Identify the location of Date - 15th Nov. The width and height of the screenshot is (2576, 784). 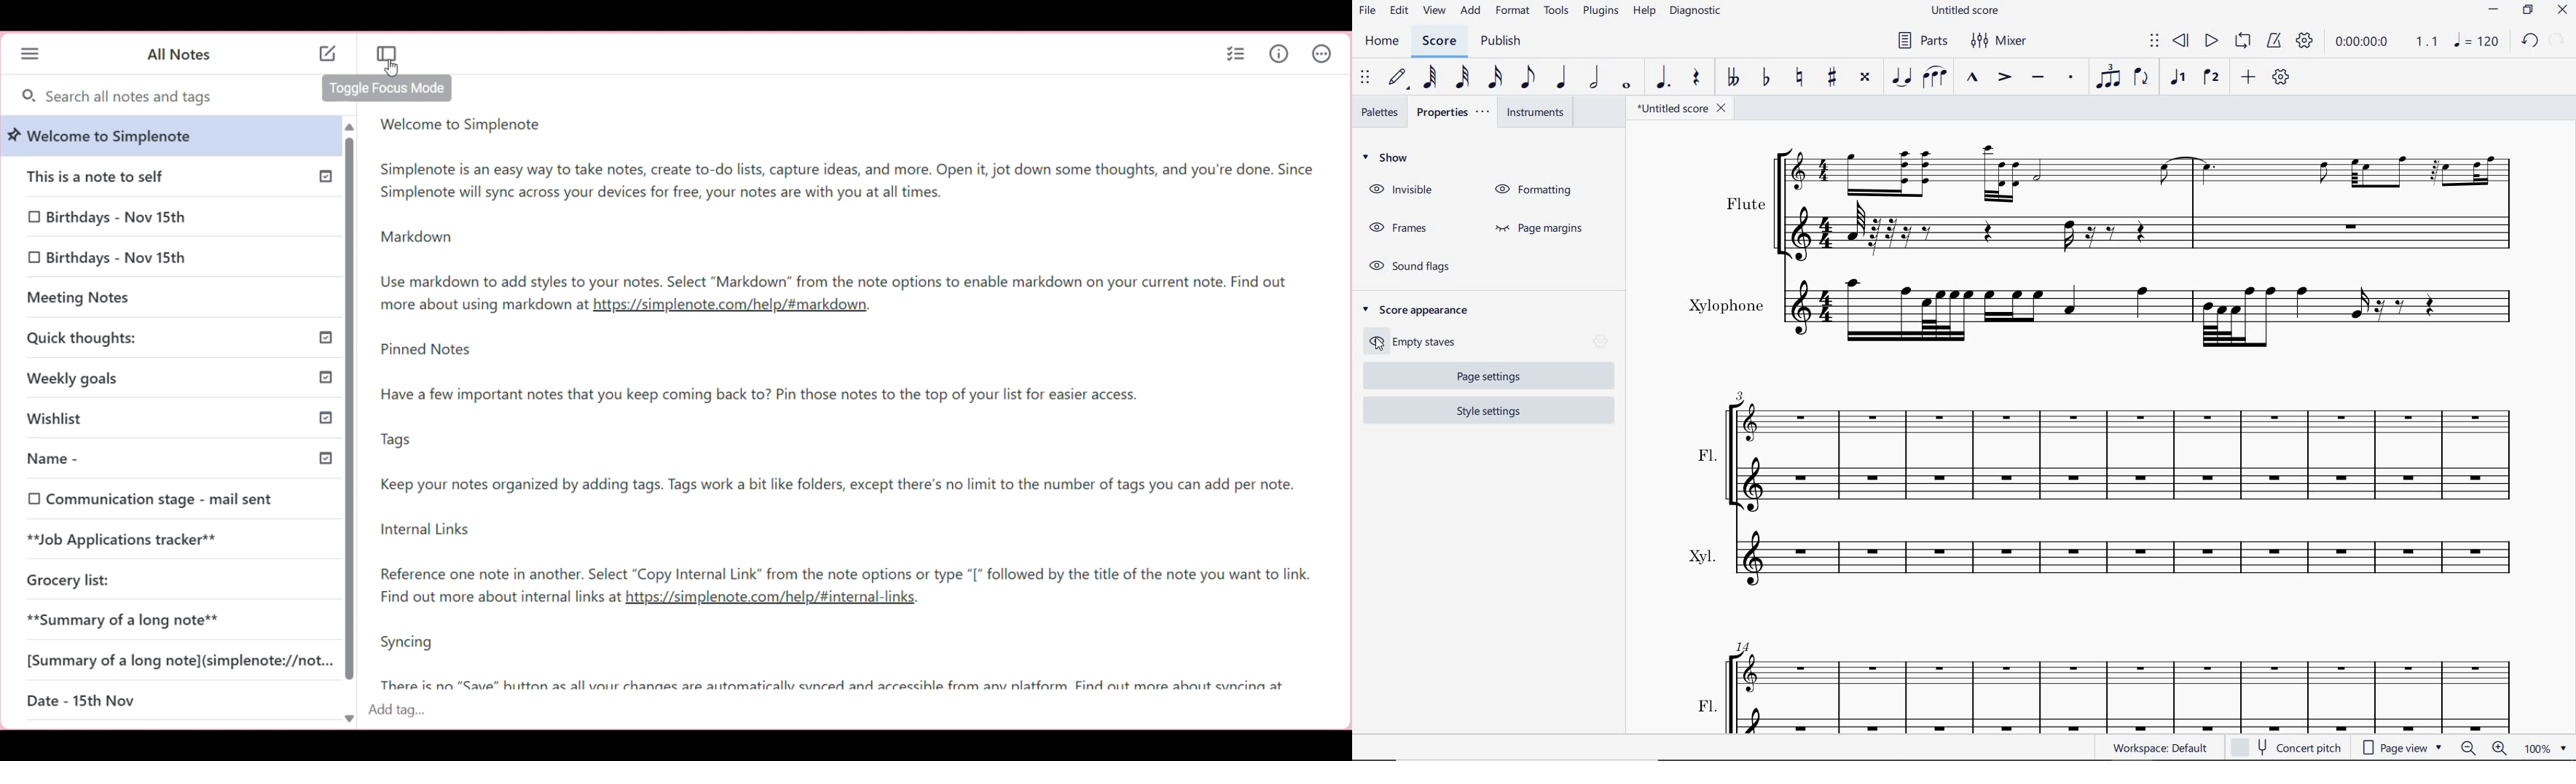
(80, 702).